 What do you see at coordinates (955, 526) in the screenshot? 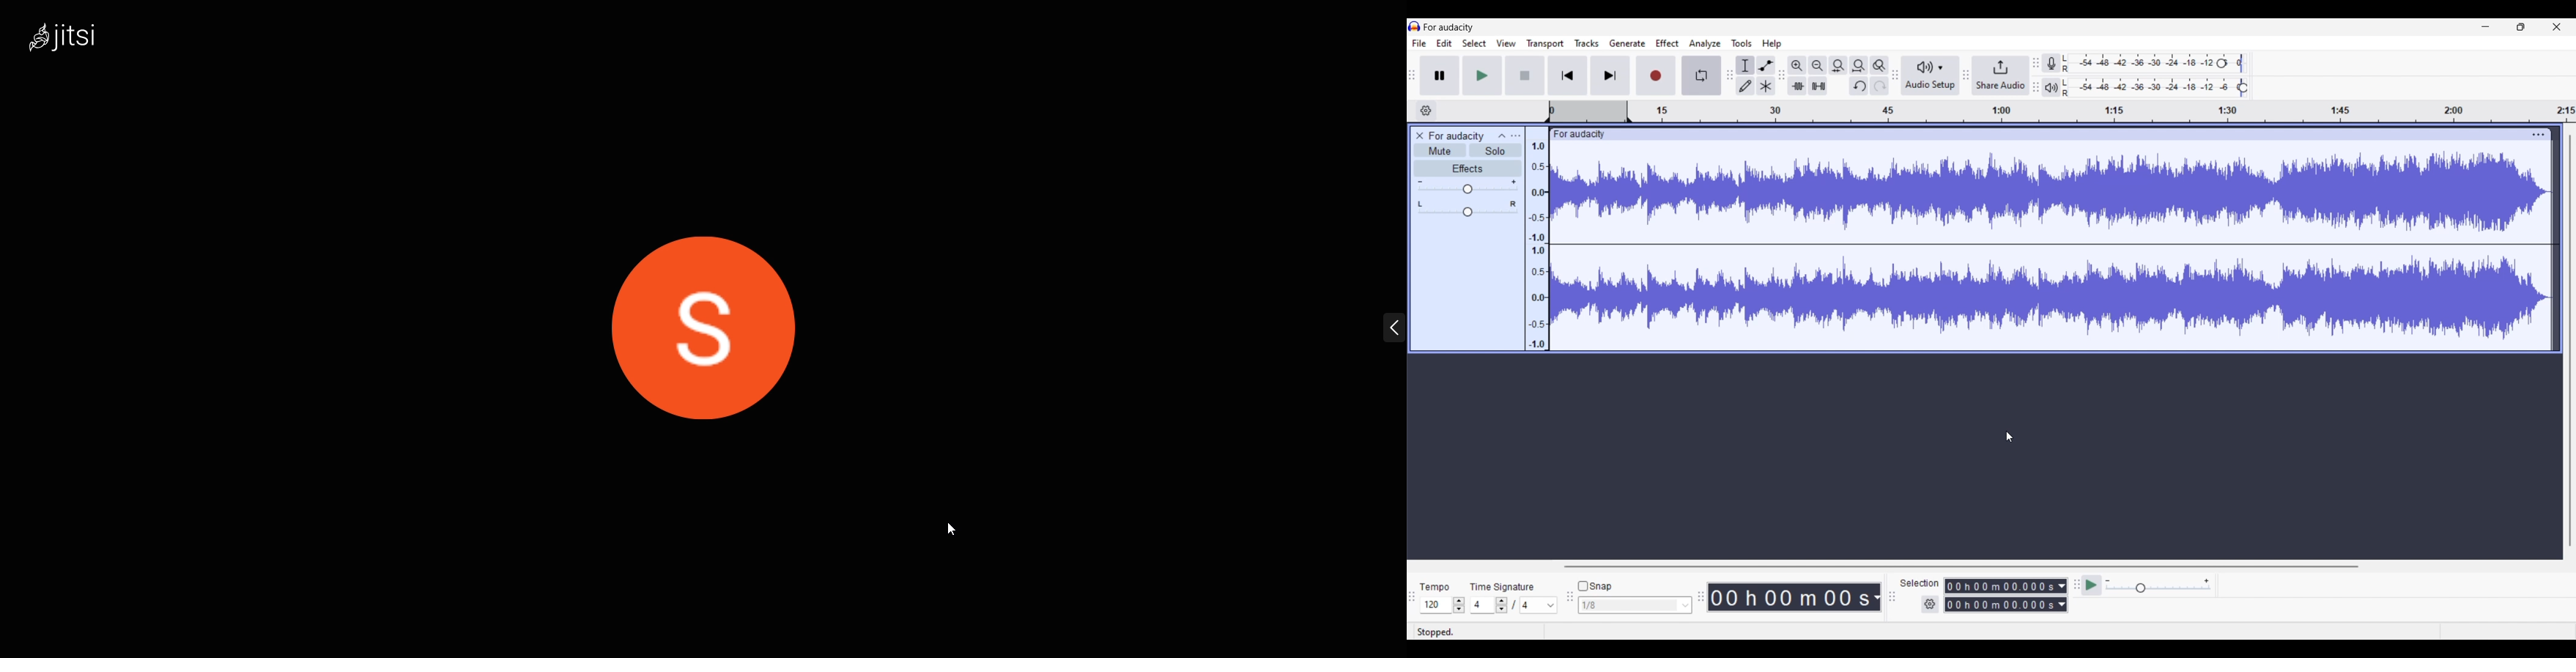
I see `cursor` at bounding box center [955, 526].